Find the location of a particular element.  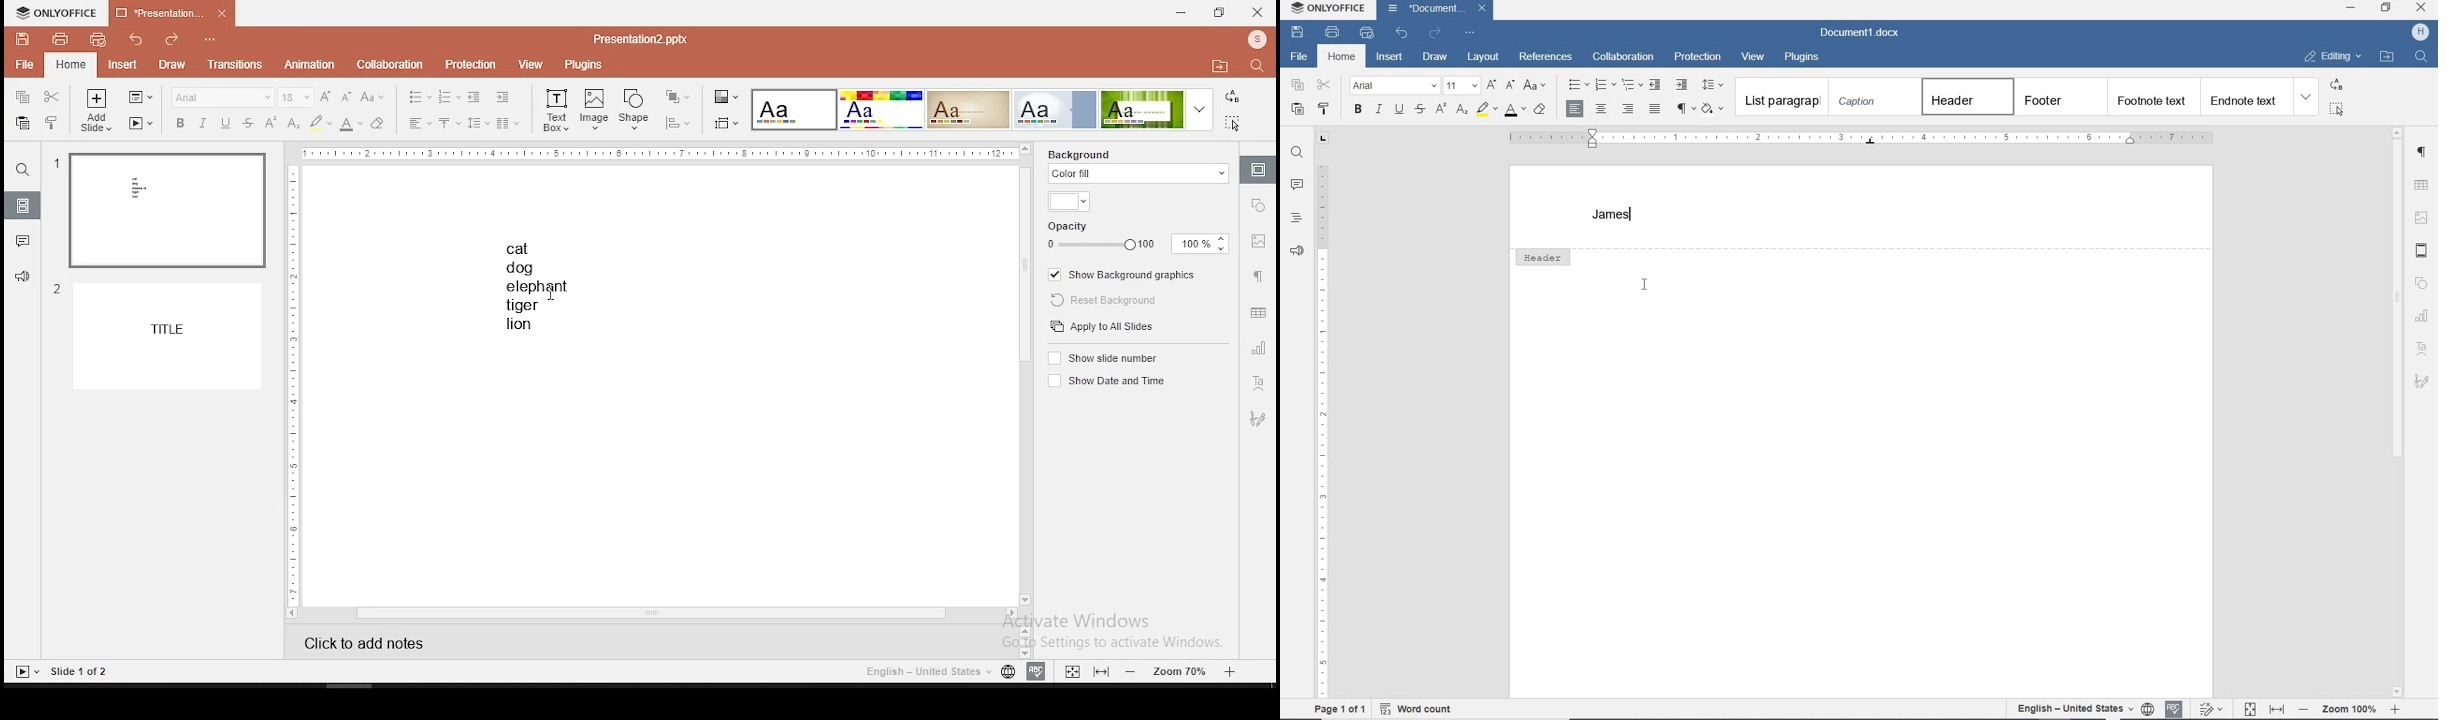

support and feedback is located at coordinates (21, 277).